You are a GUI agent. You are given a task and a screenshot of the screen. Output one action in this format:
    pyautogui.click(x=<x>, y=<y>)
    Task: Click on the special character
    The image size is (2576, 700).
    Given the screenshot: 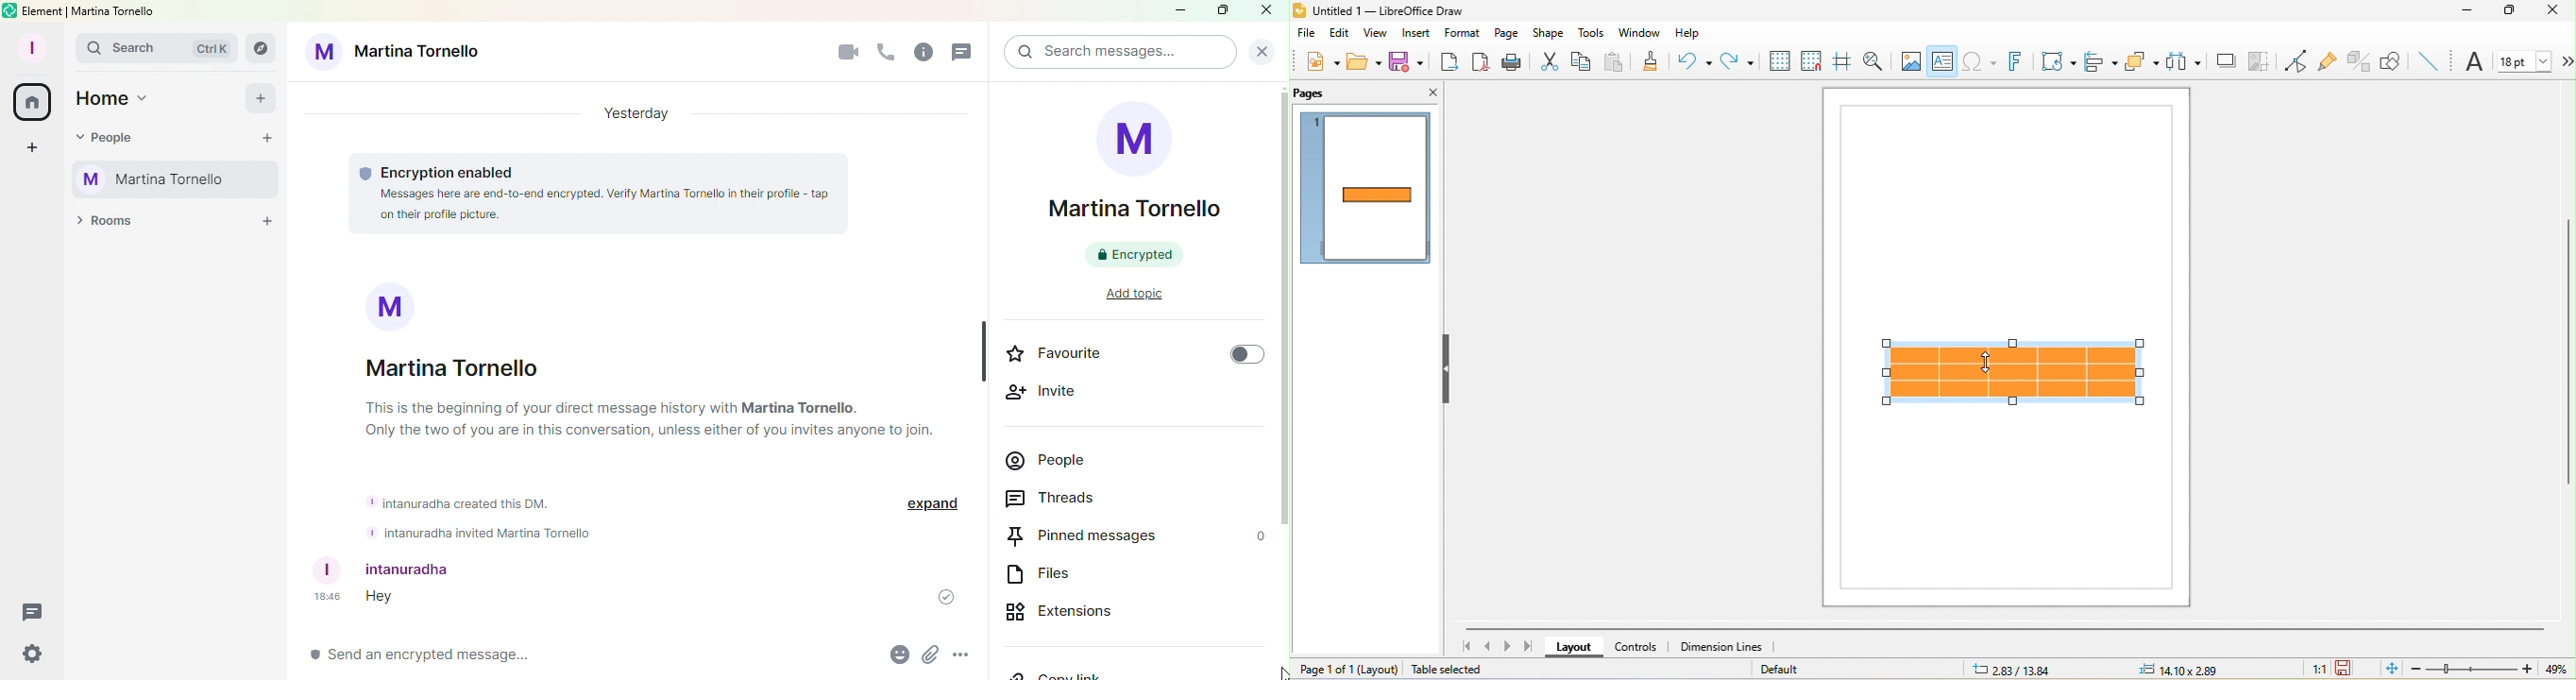 What is the action you would take?
    pyautogui.click(x=1979, y=61)
    